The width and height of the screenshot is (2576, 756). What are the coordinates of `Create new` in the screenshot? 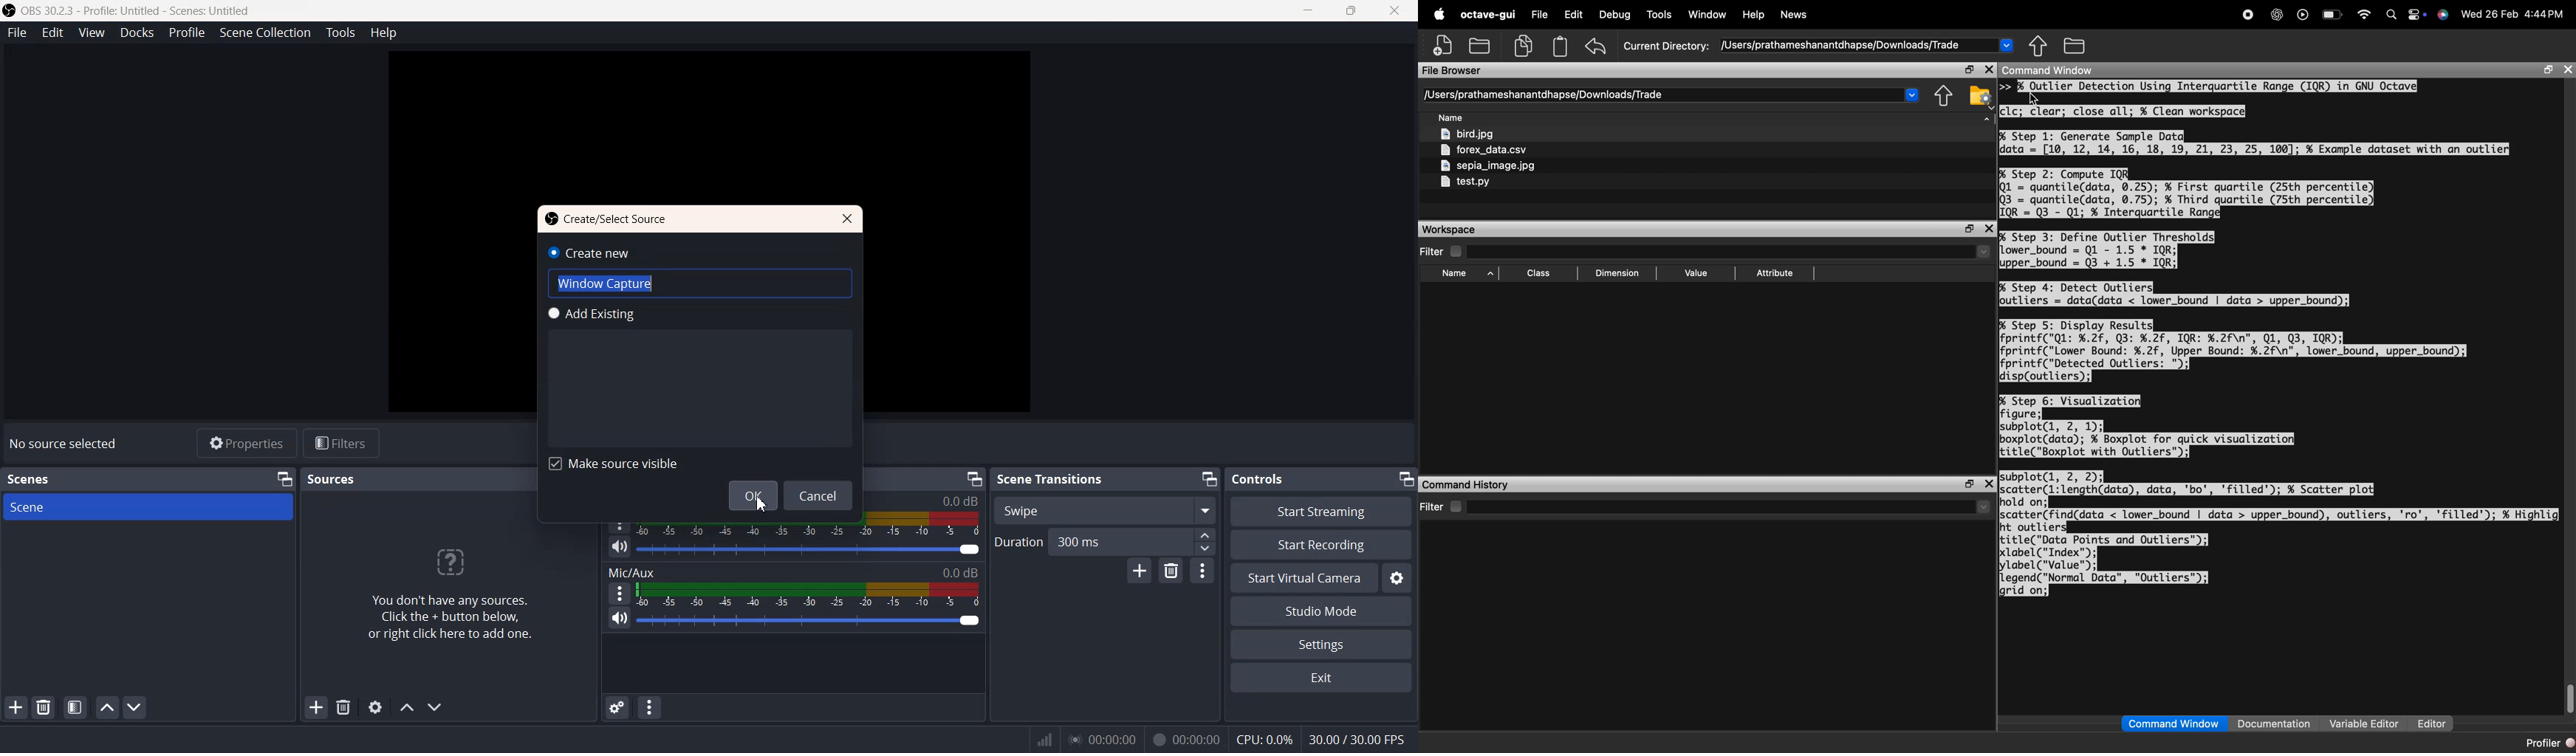 It's located at (589, 252).